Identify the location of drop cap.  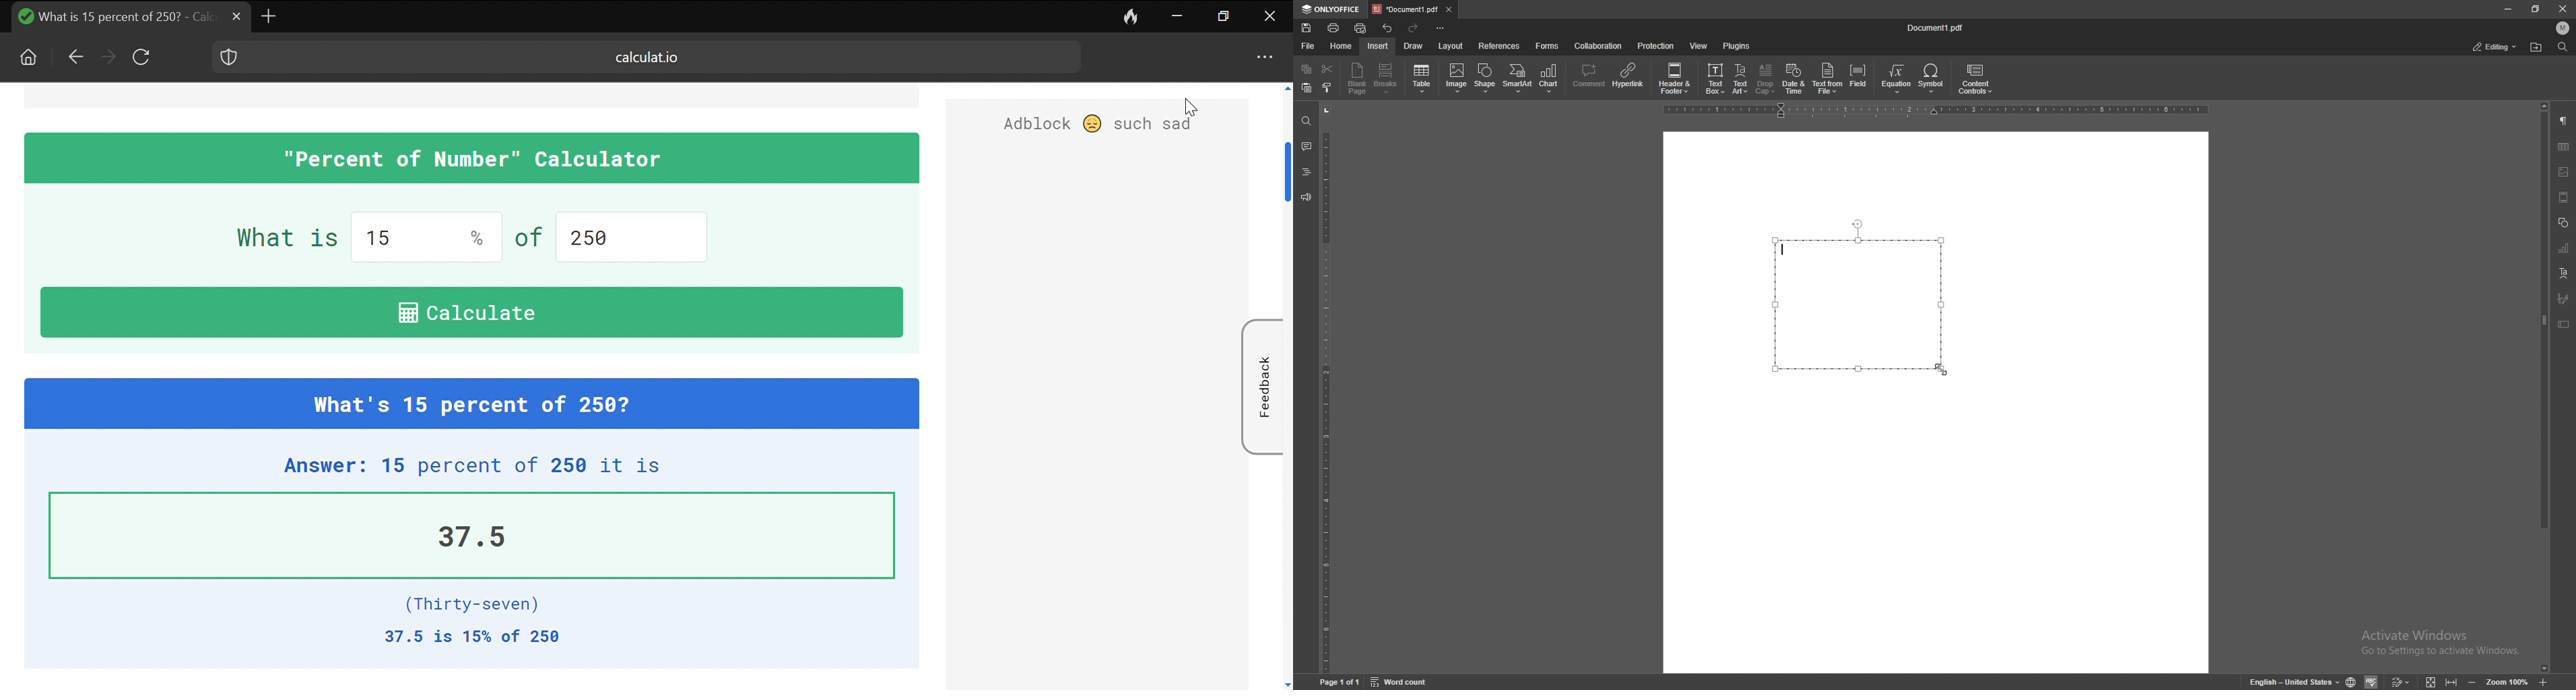
(1765, 78).